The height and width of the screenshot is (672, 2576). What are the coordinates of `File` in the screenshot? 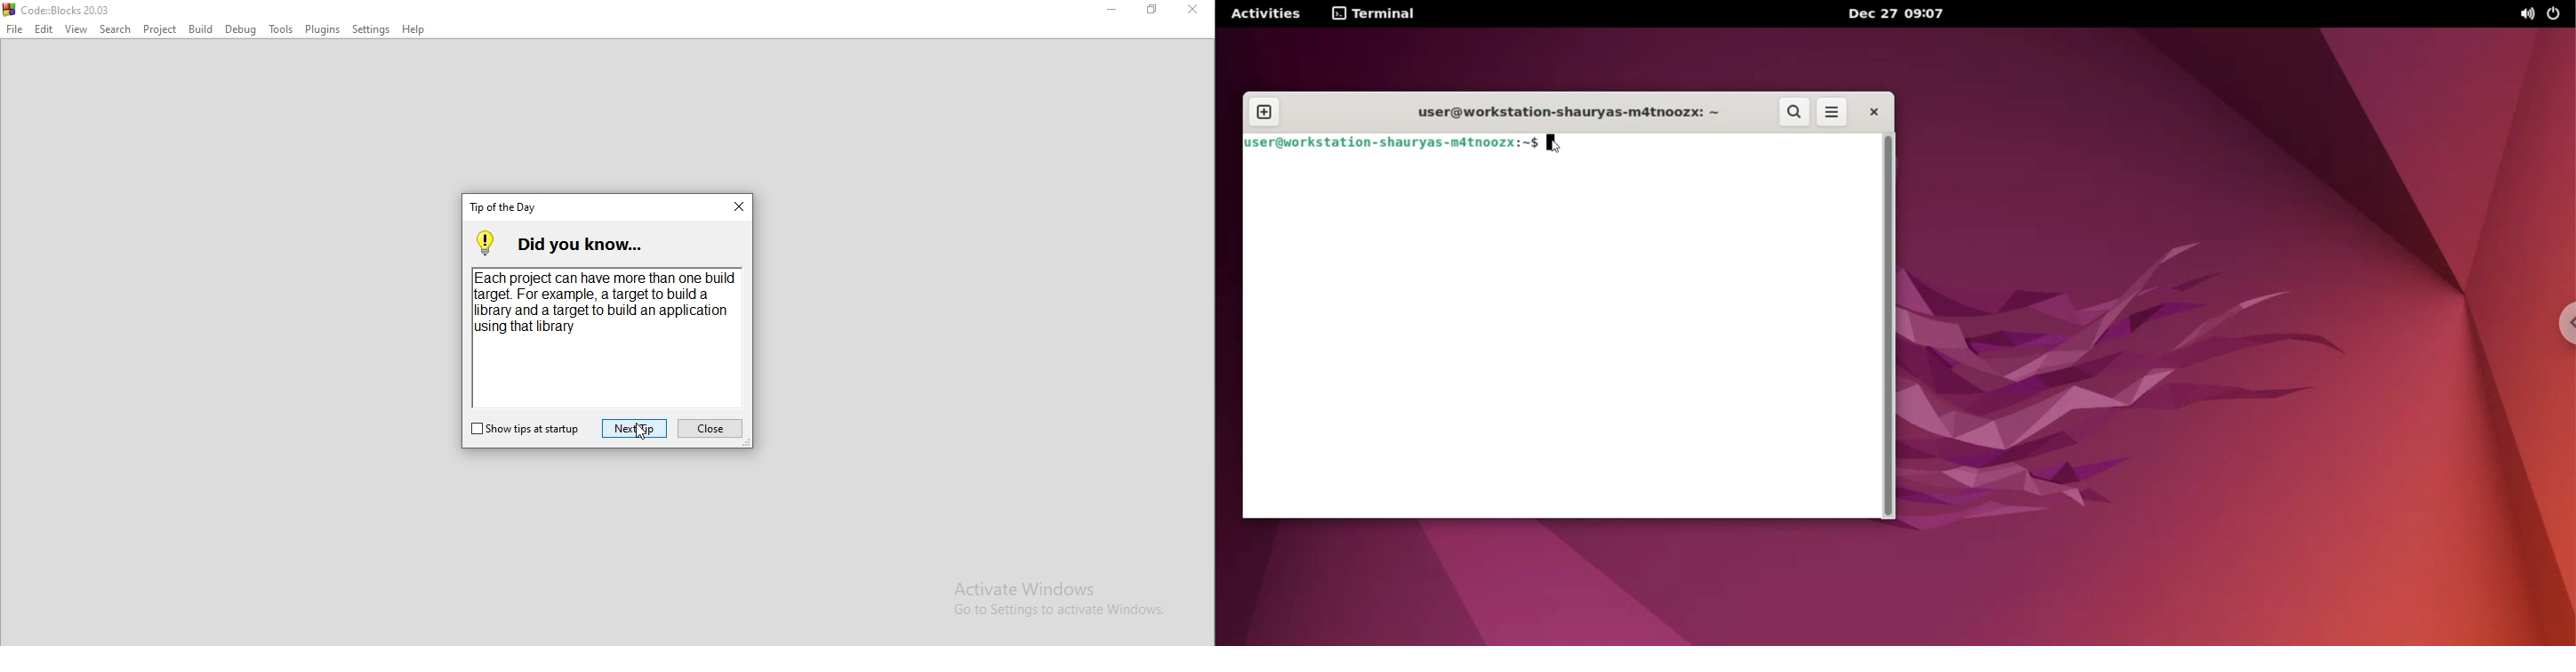 It's located at (13, 29).